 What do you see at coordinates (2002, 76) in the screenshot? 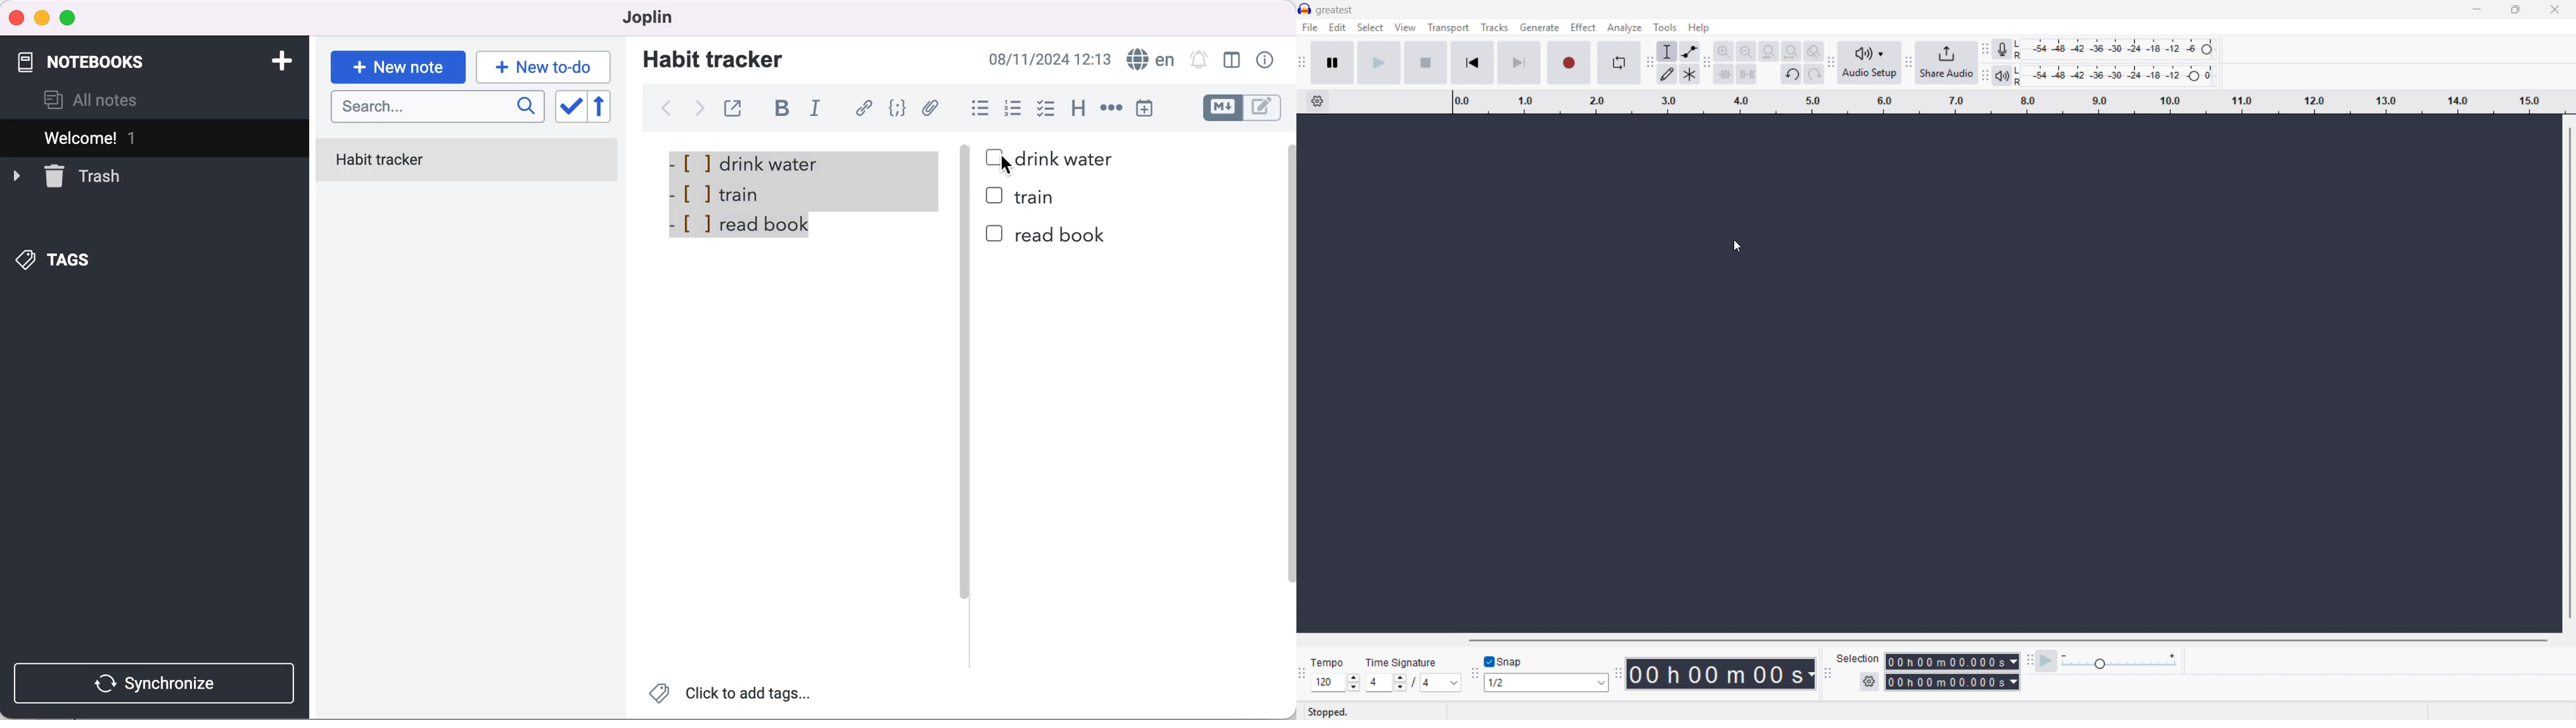
I see `Playback metre ` at bounding box center [2002, 76].